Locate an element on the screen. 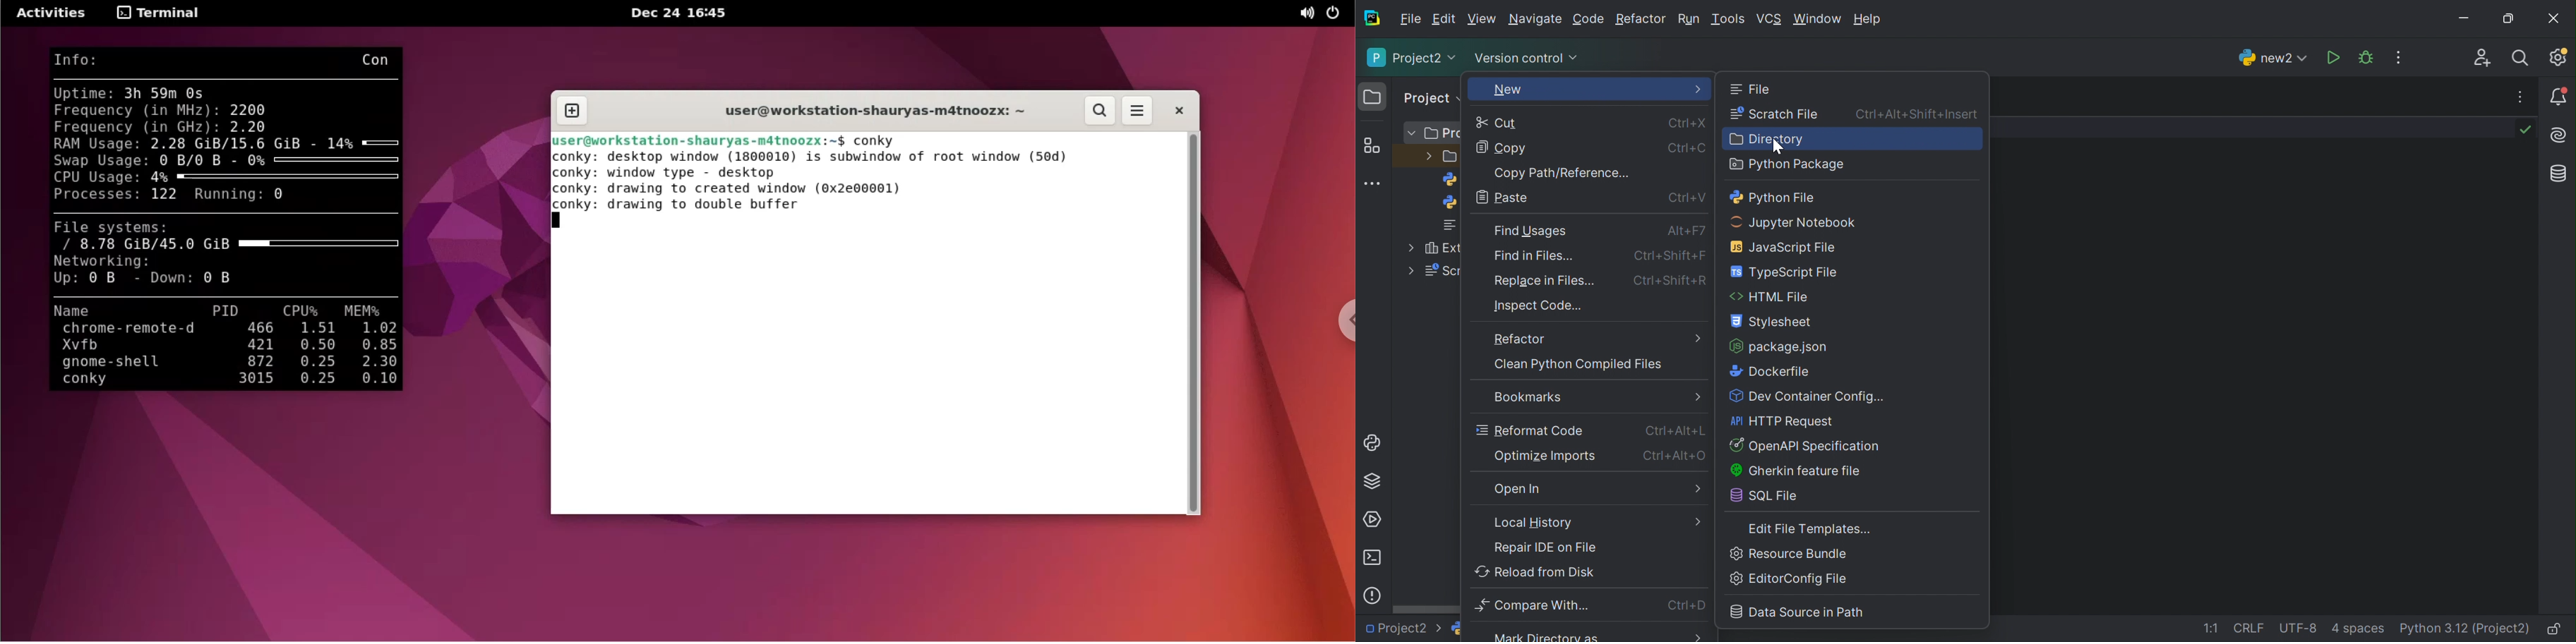 The width and height of the screenshot is (2576, 644). HTTP request is located at coordinates (1781, 421).